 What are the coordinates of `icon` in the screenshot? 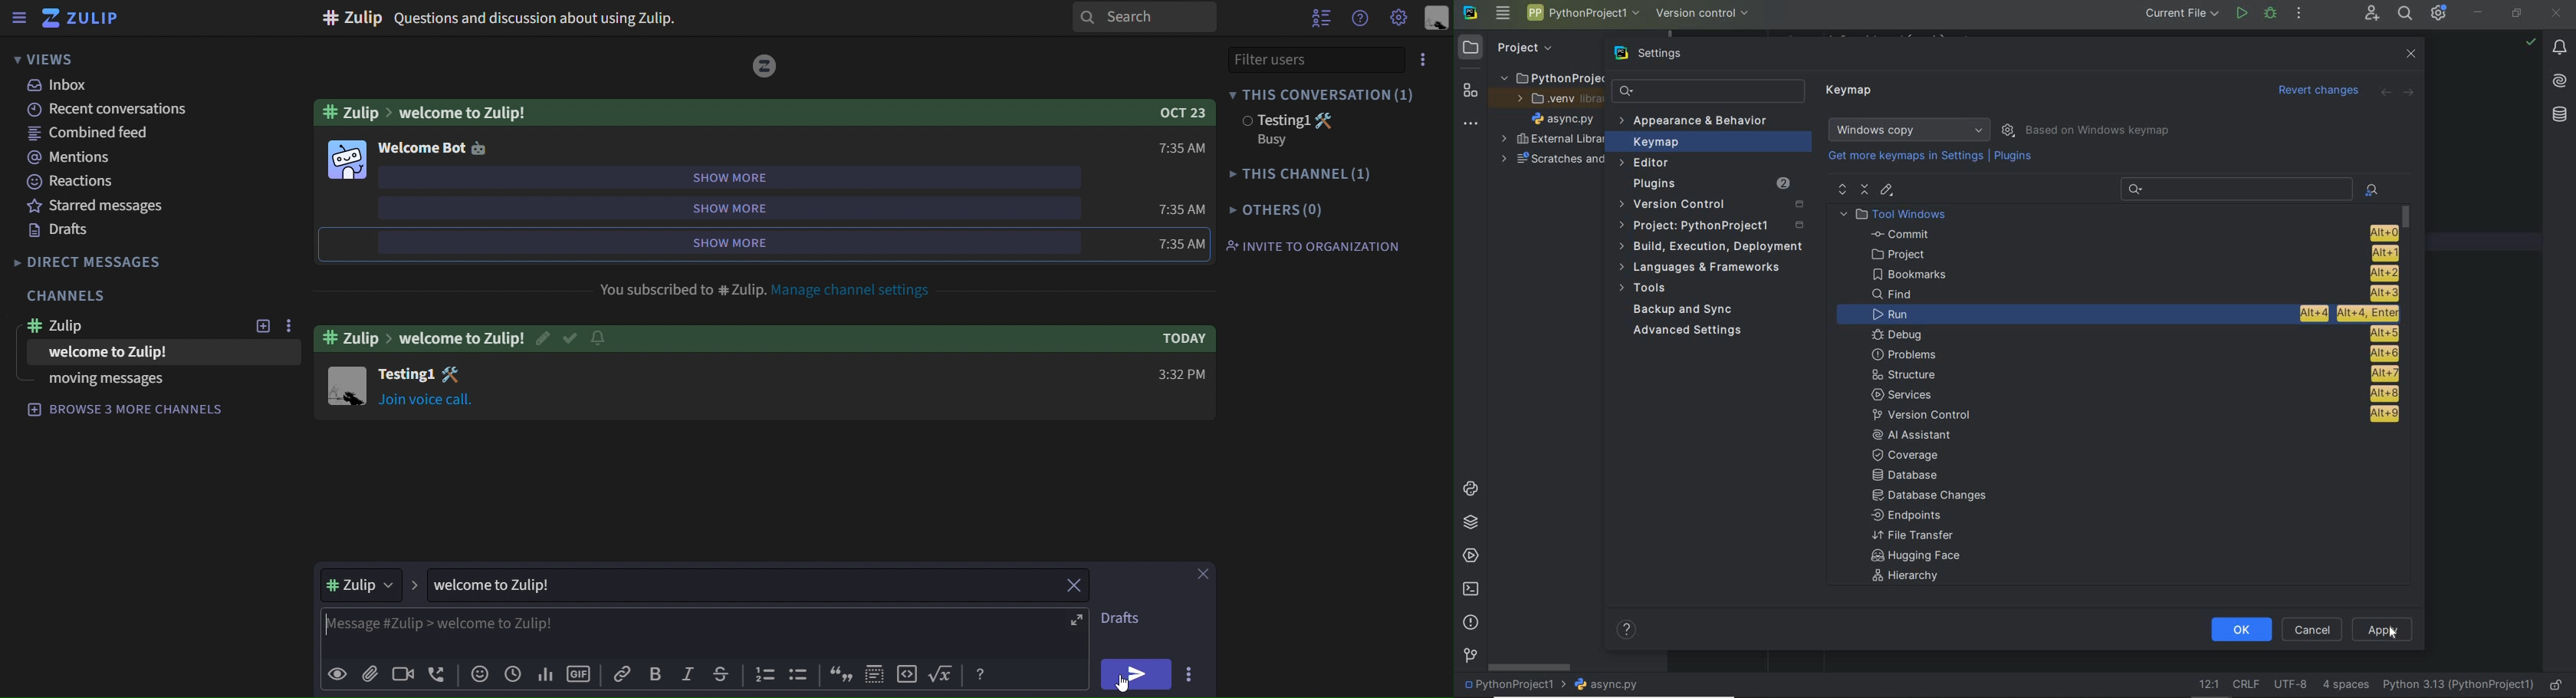 It's located at (797, 675).